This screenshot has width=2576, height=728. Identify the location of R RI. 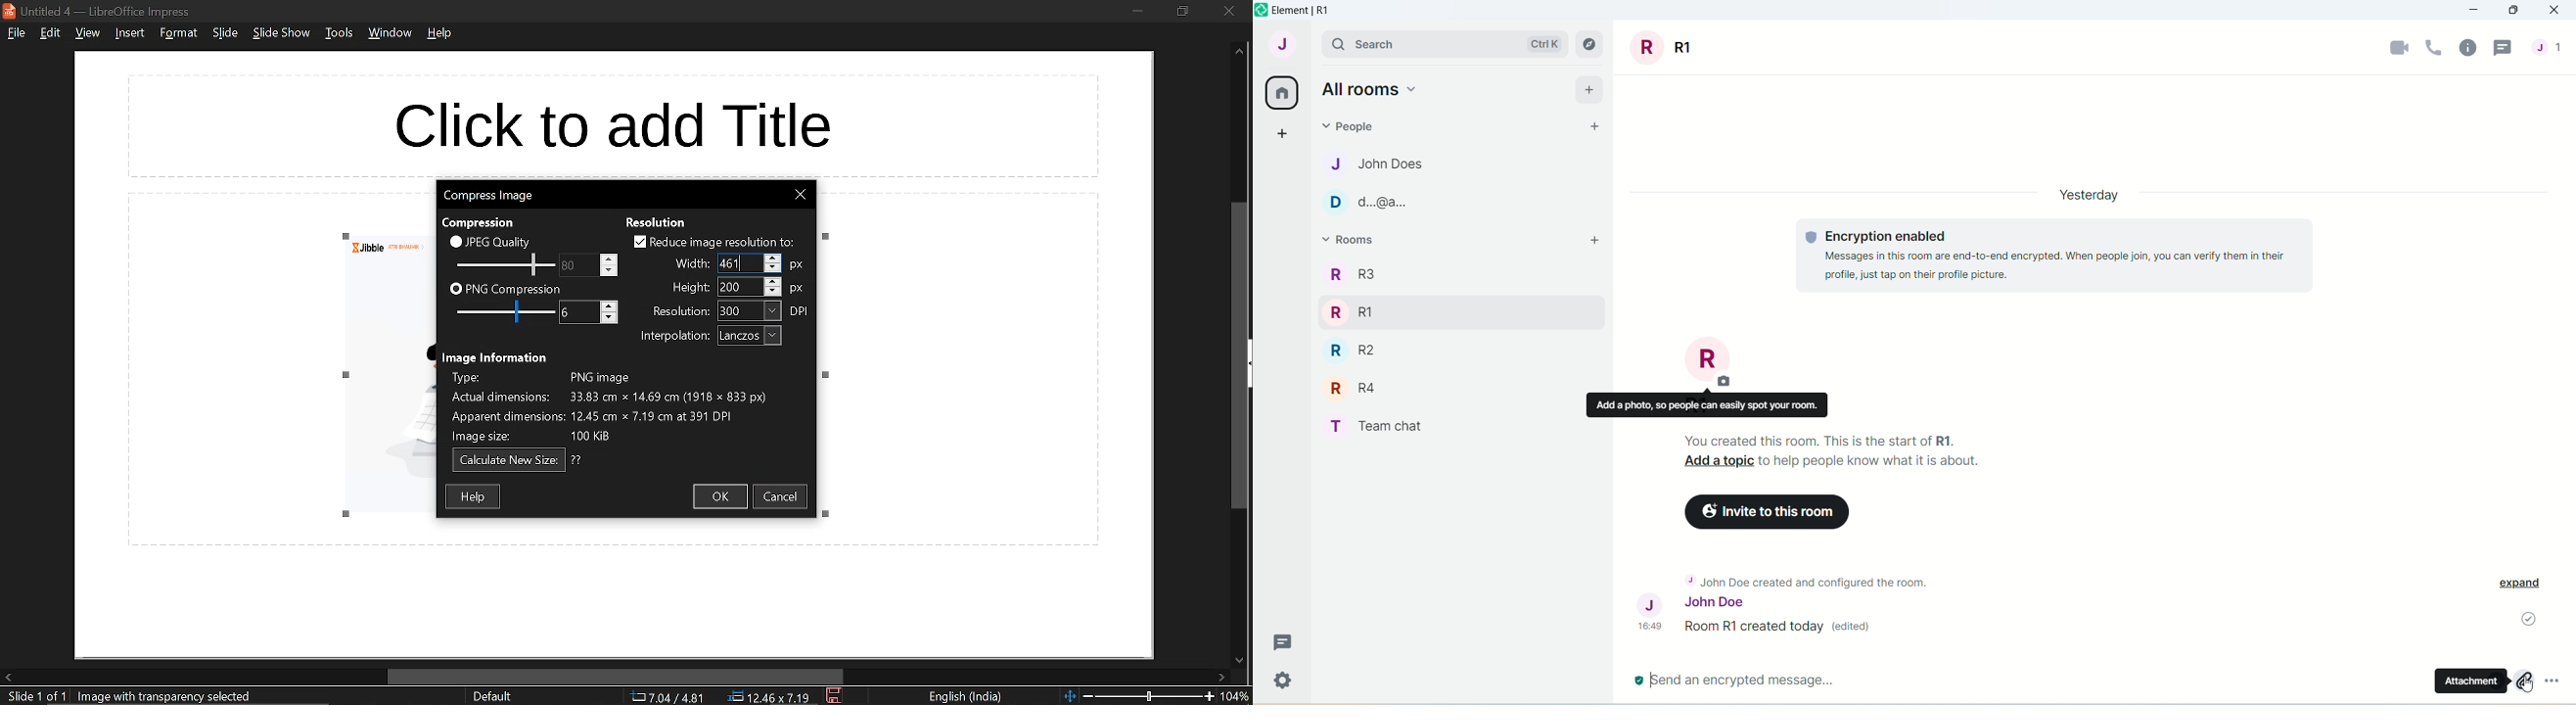
(1351, 312).